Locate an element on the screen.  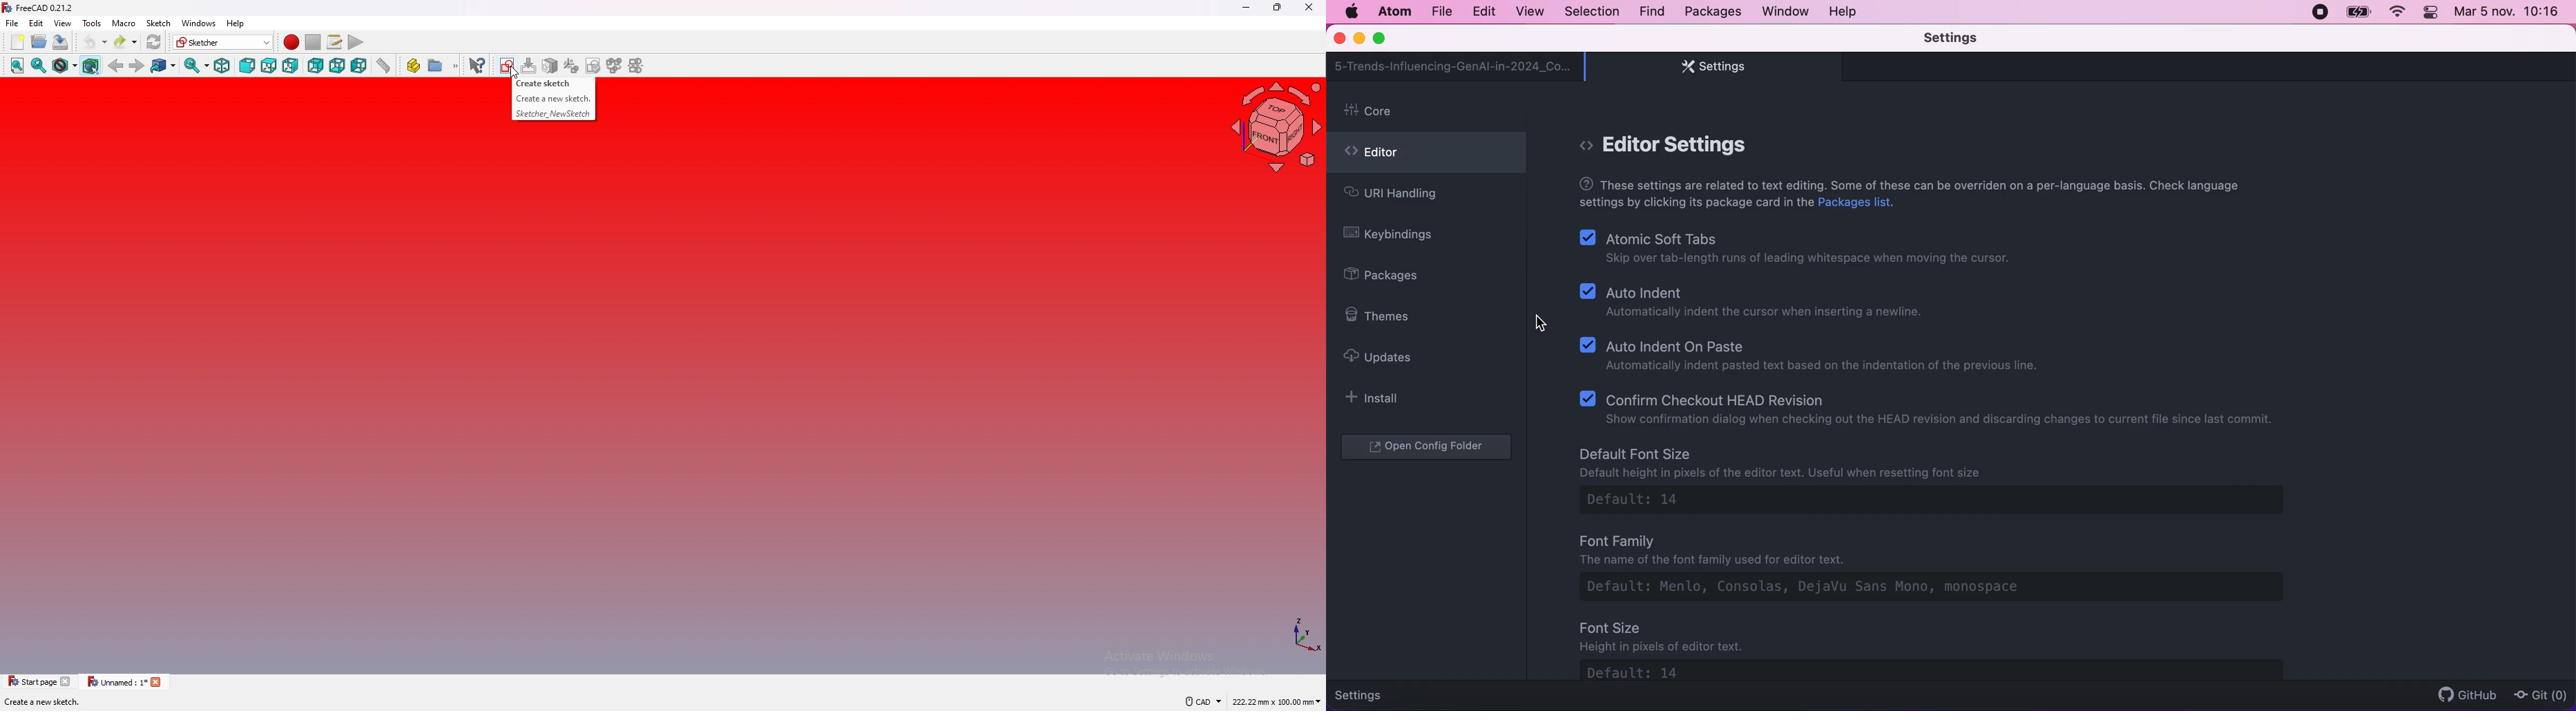
rear is located at coordinates (315, 66).